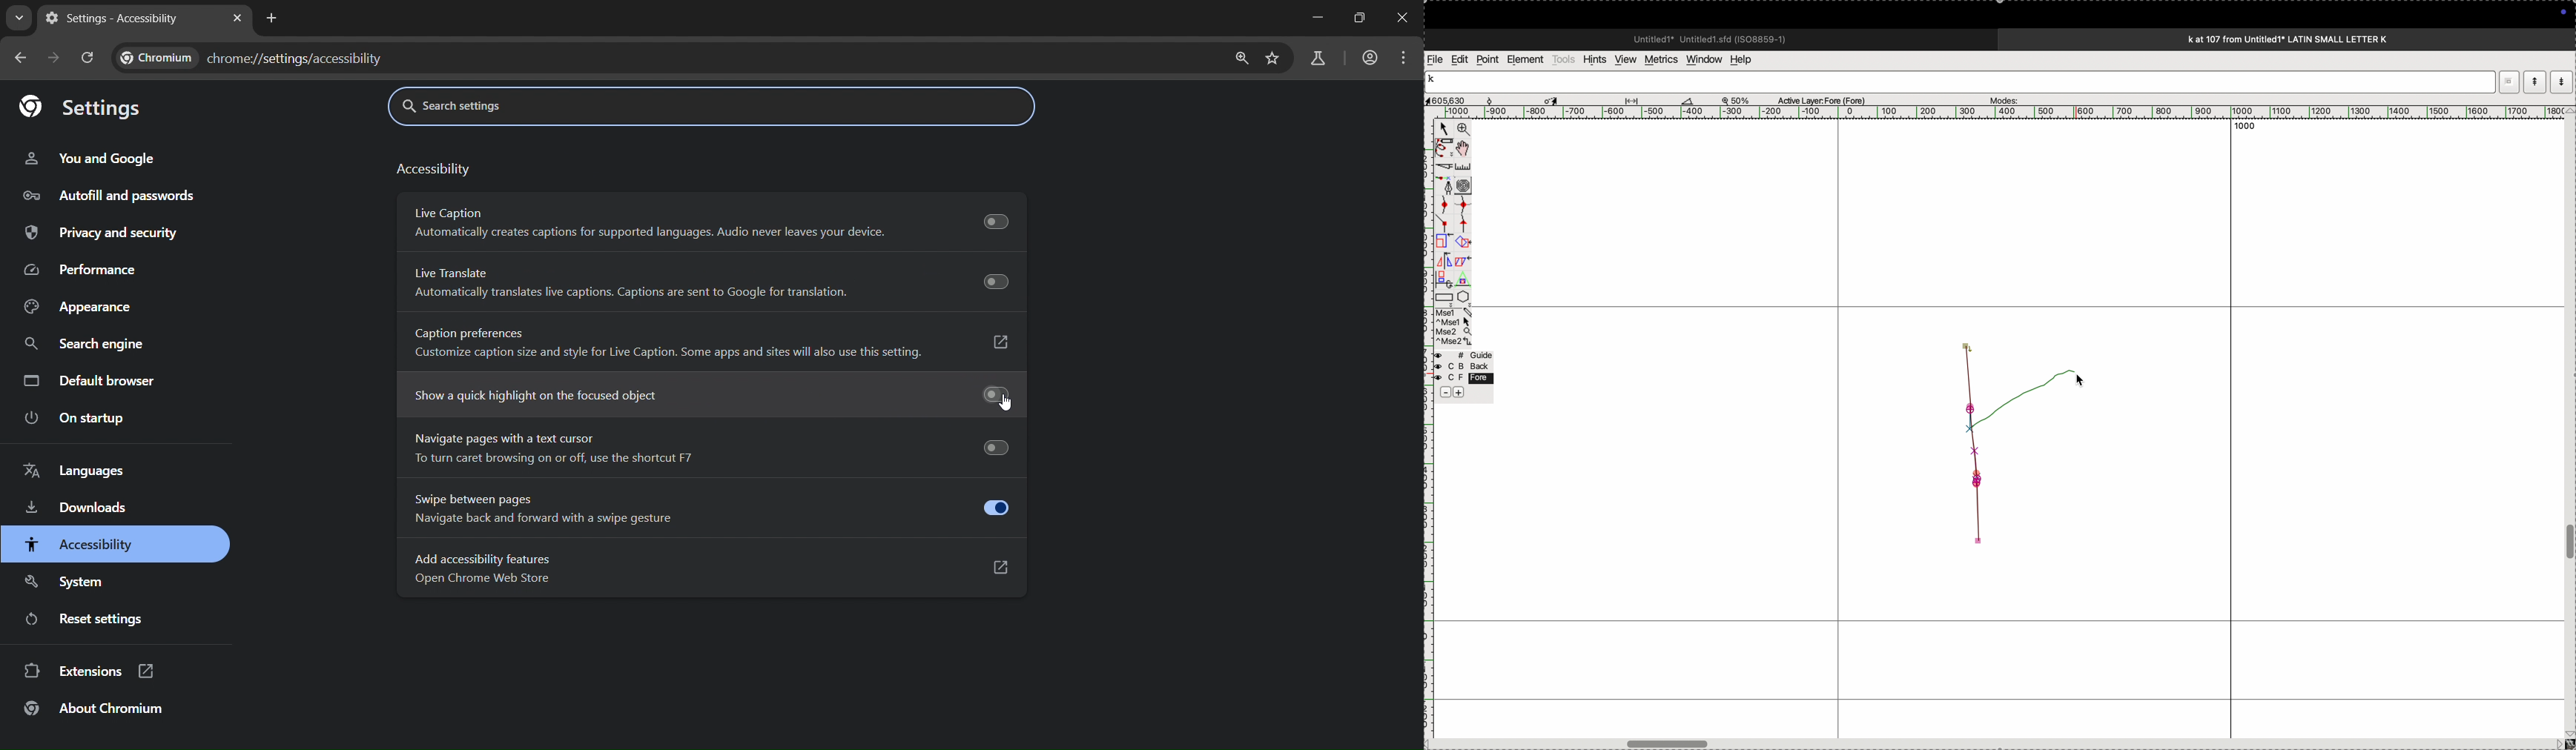 Image resolution: width=2576 pixels, height=756 pixels. Describe the element at coordinates (1443, 130) in the screenshot. I see `cursor` at that location.